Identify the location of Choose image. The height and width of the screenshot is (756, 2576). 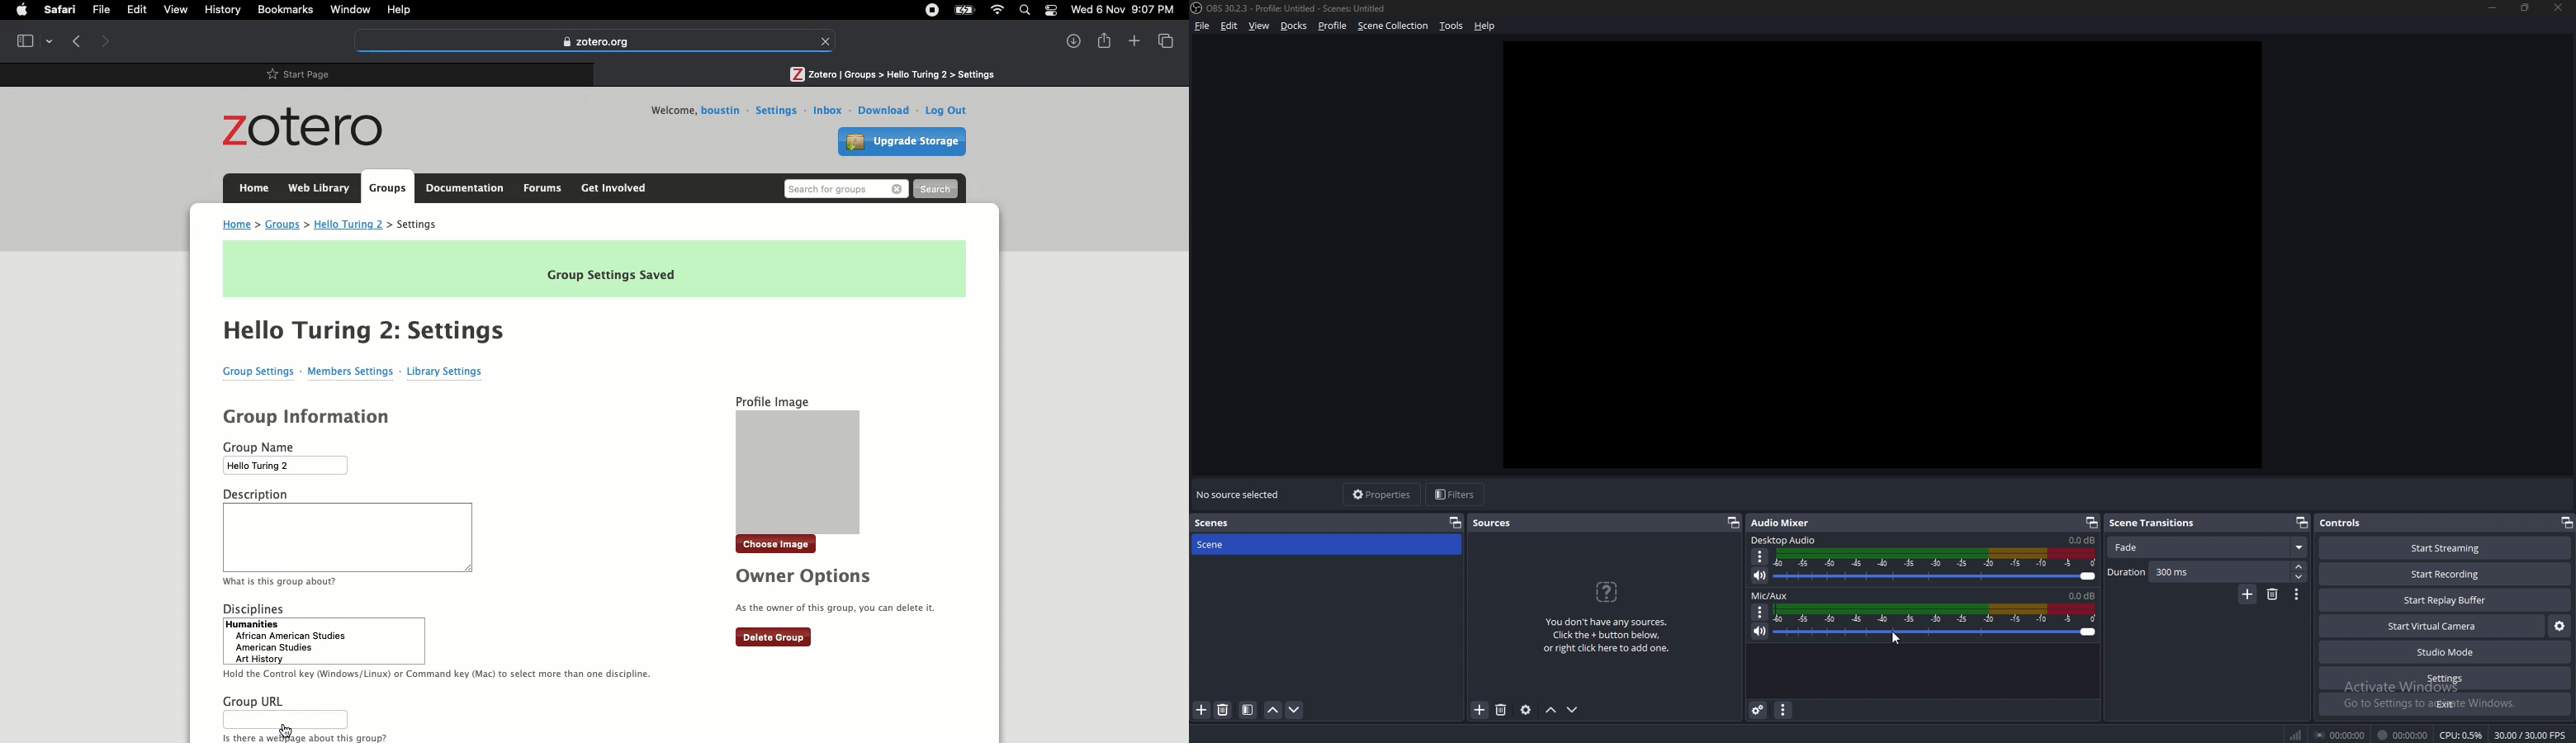
(778, 545).